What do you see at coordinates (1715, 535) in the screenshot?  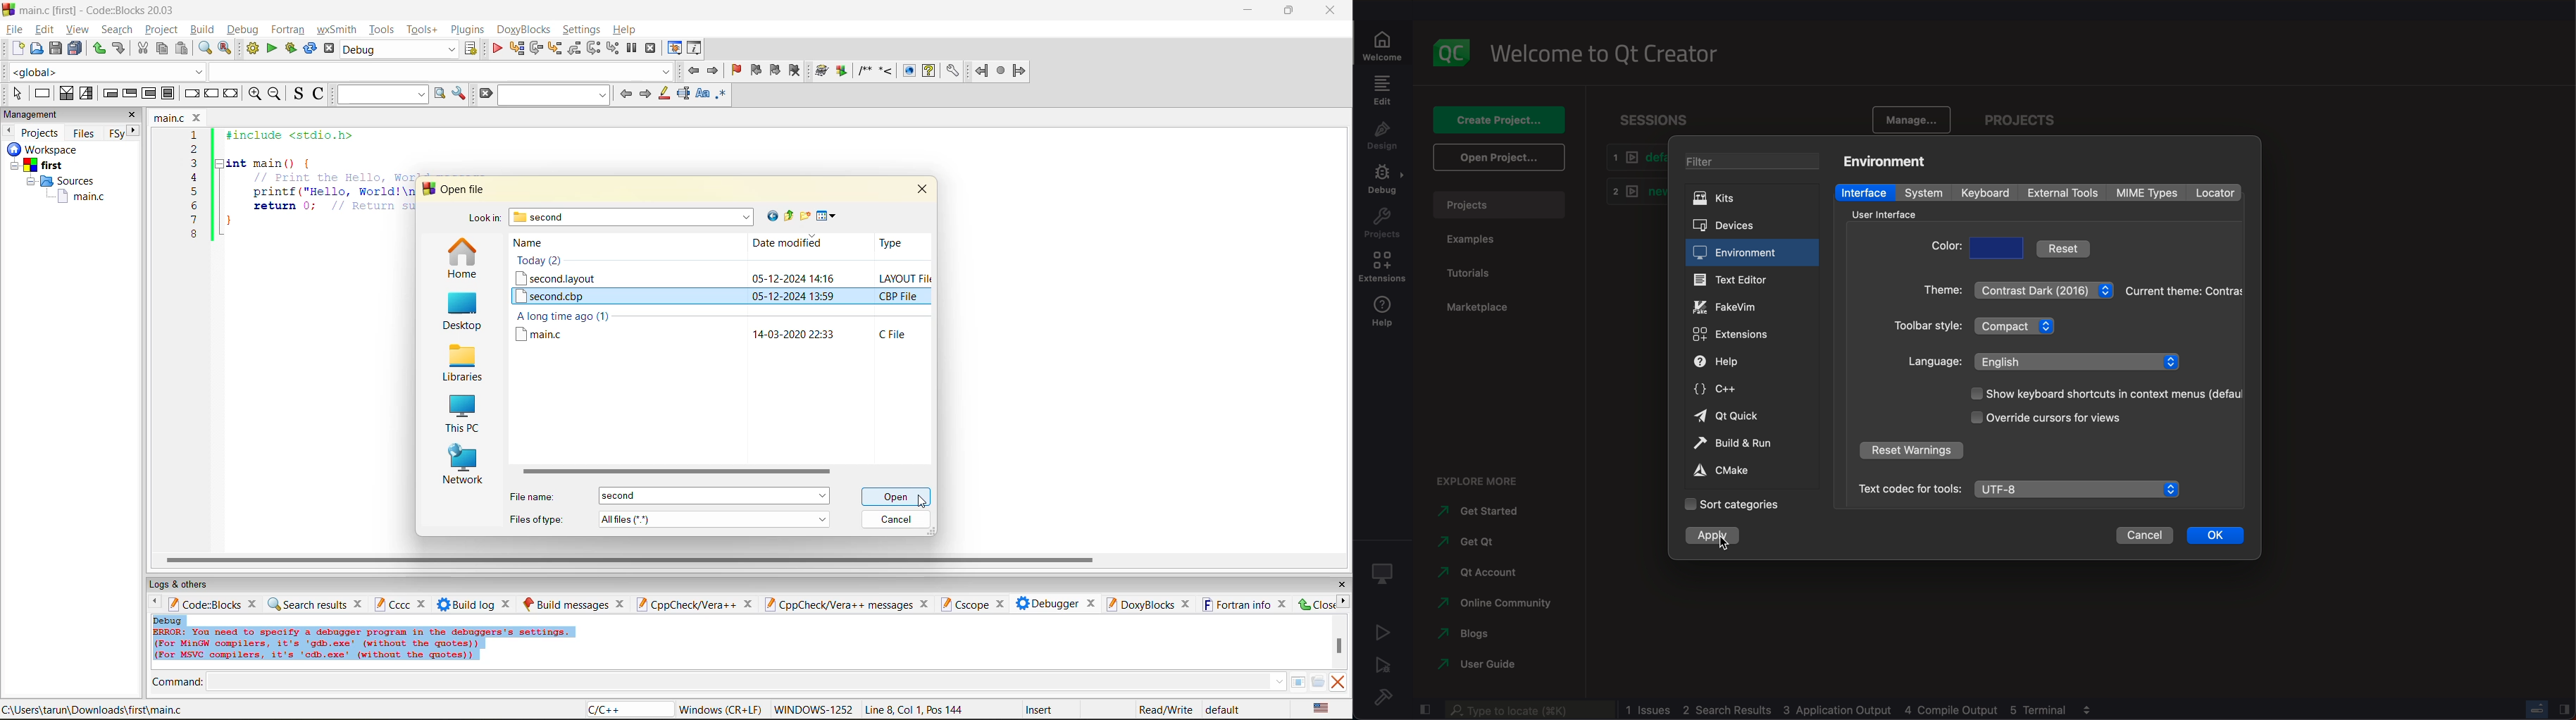 I see `apply` at bounding box center [1715, 535].